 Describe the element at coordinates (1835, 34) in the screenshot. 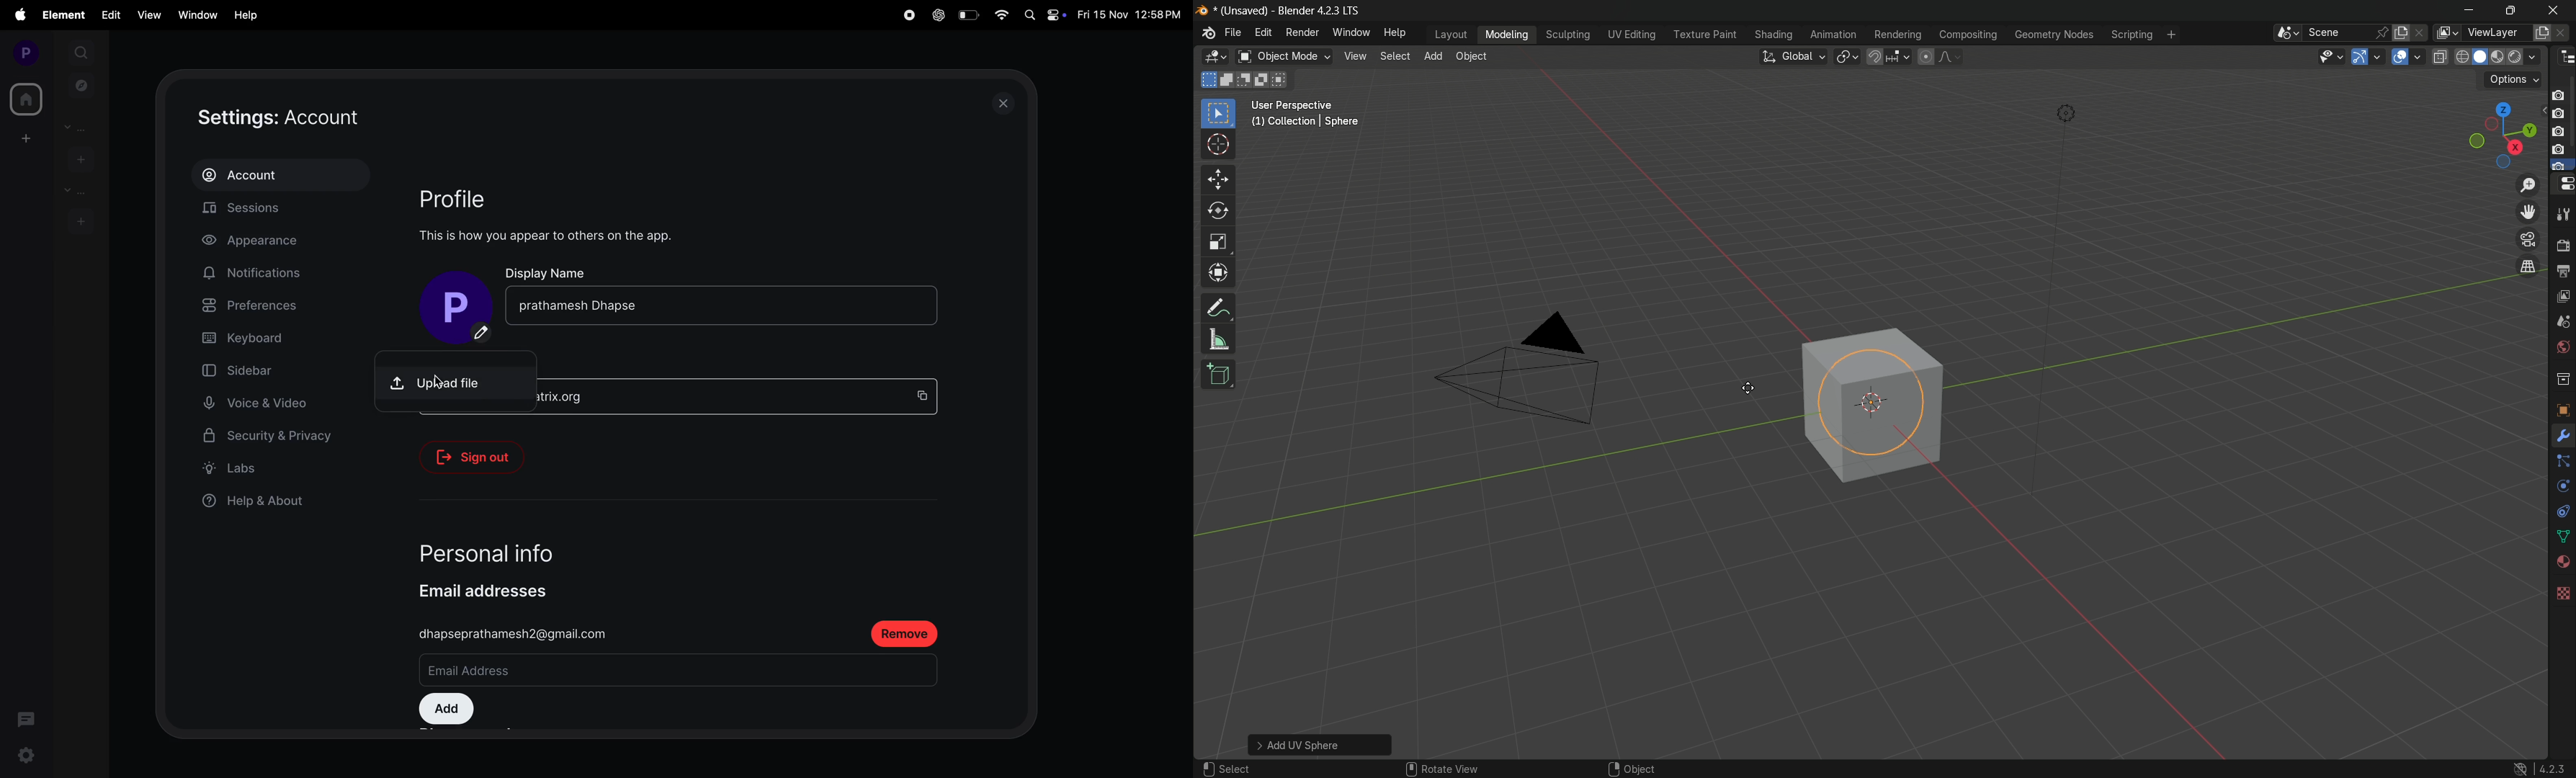

I see `animation menu` at that location.